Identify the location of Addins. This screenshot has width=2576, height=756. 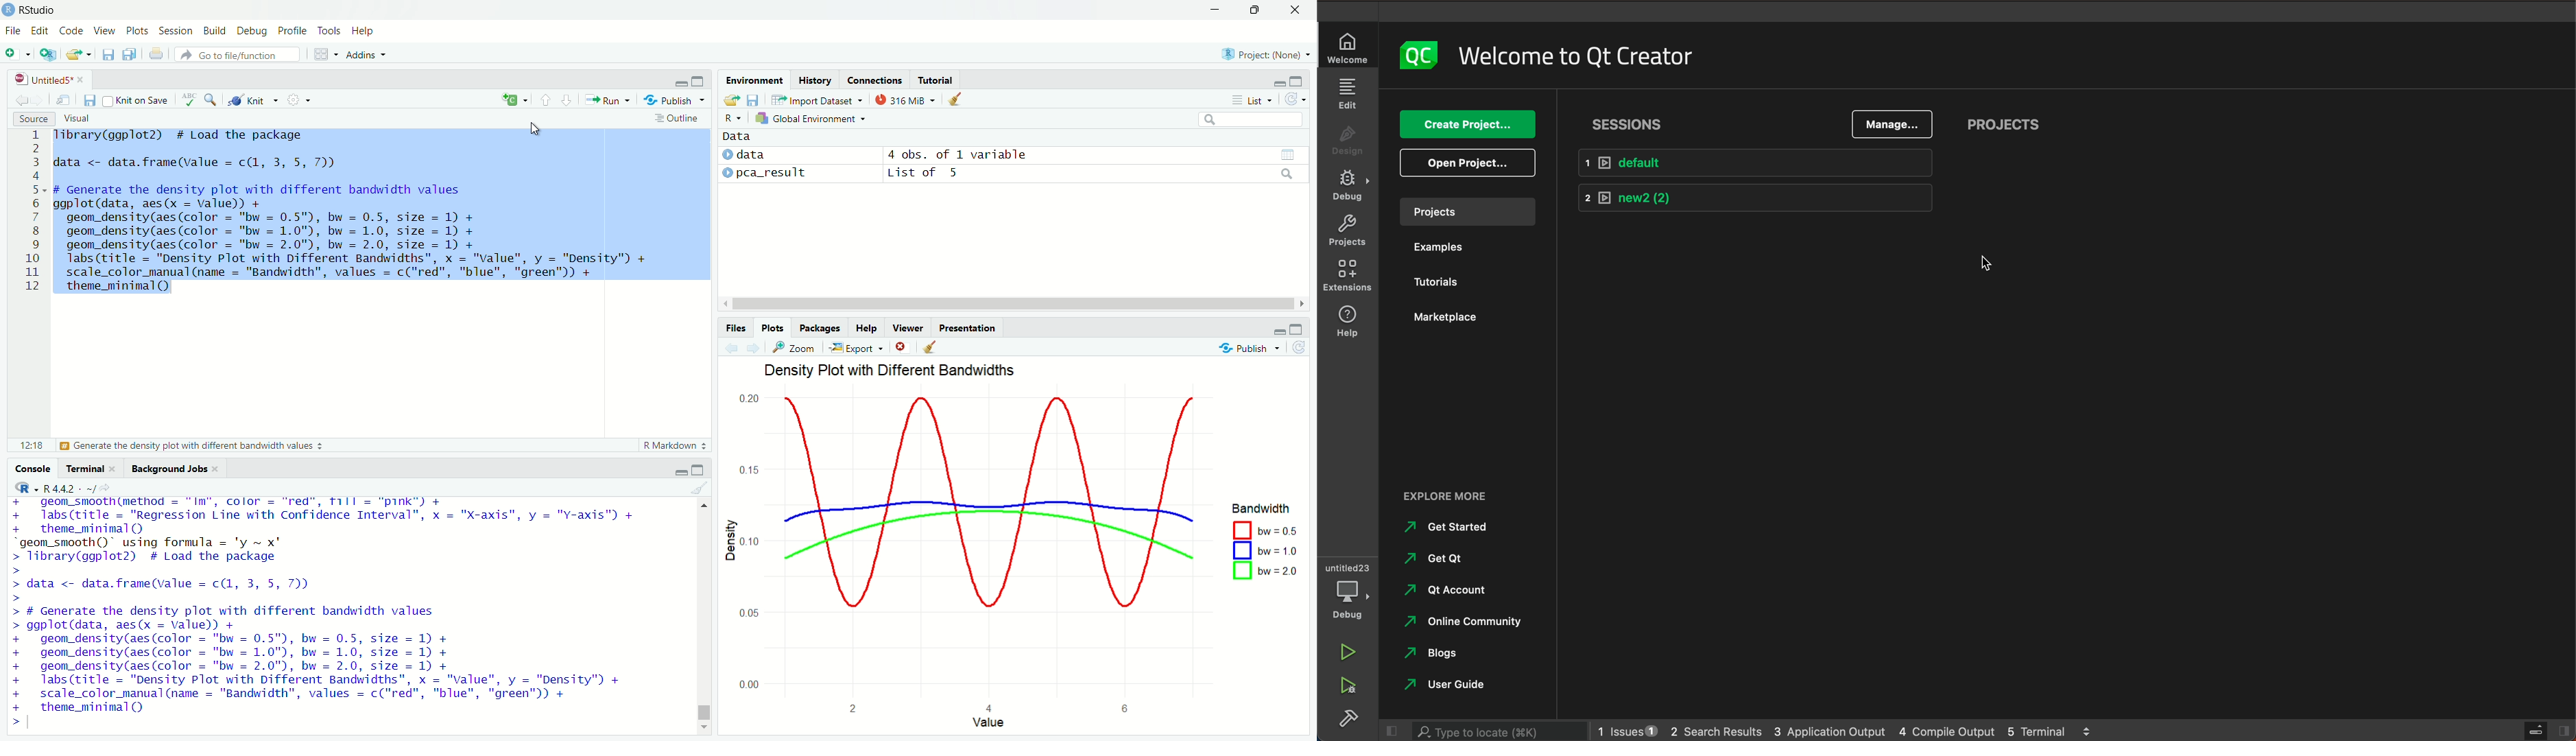
(366, 55).